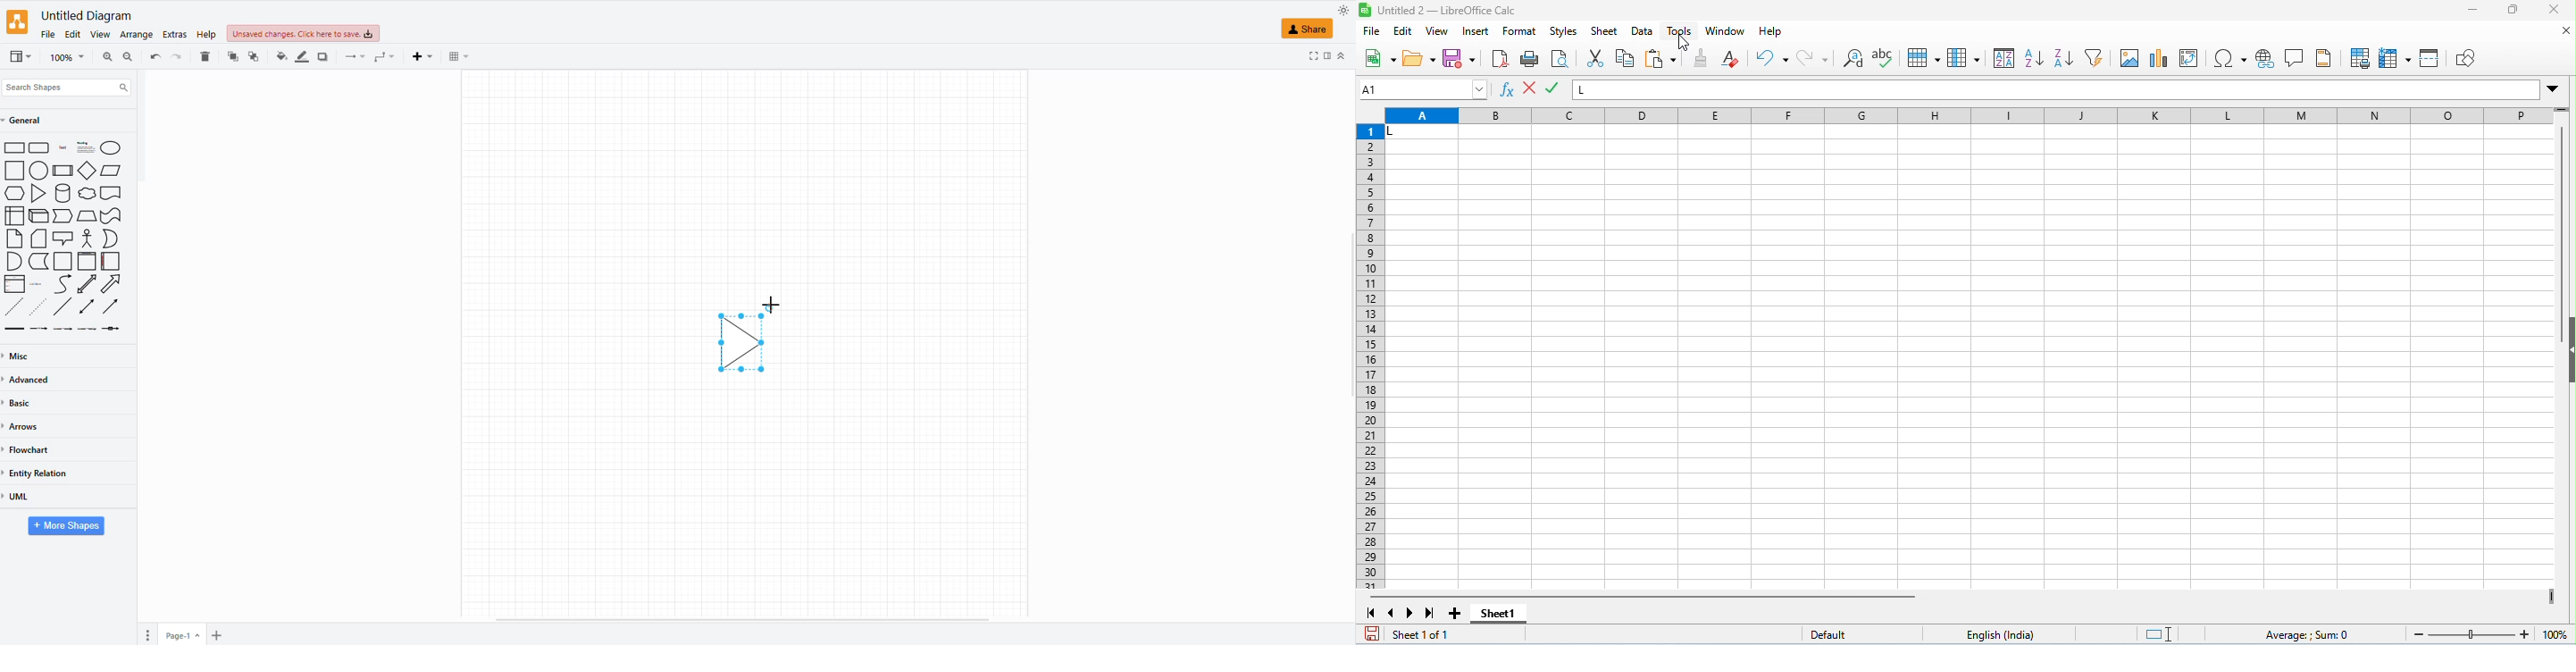 This screenshot has height=672, width=2576. What do you see at coordinates (37, 284) in the screenshot?
I see `Placeholder` at bounding box center [37, 284].